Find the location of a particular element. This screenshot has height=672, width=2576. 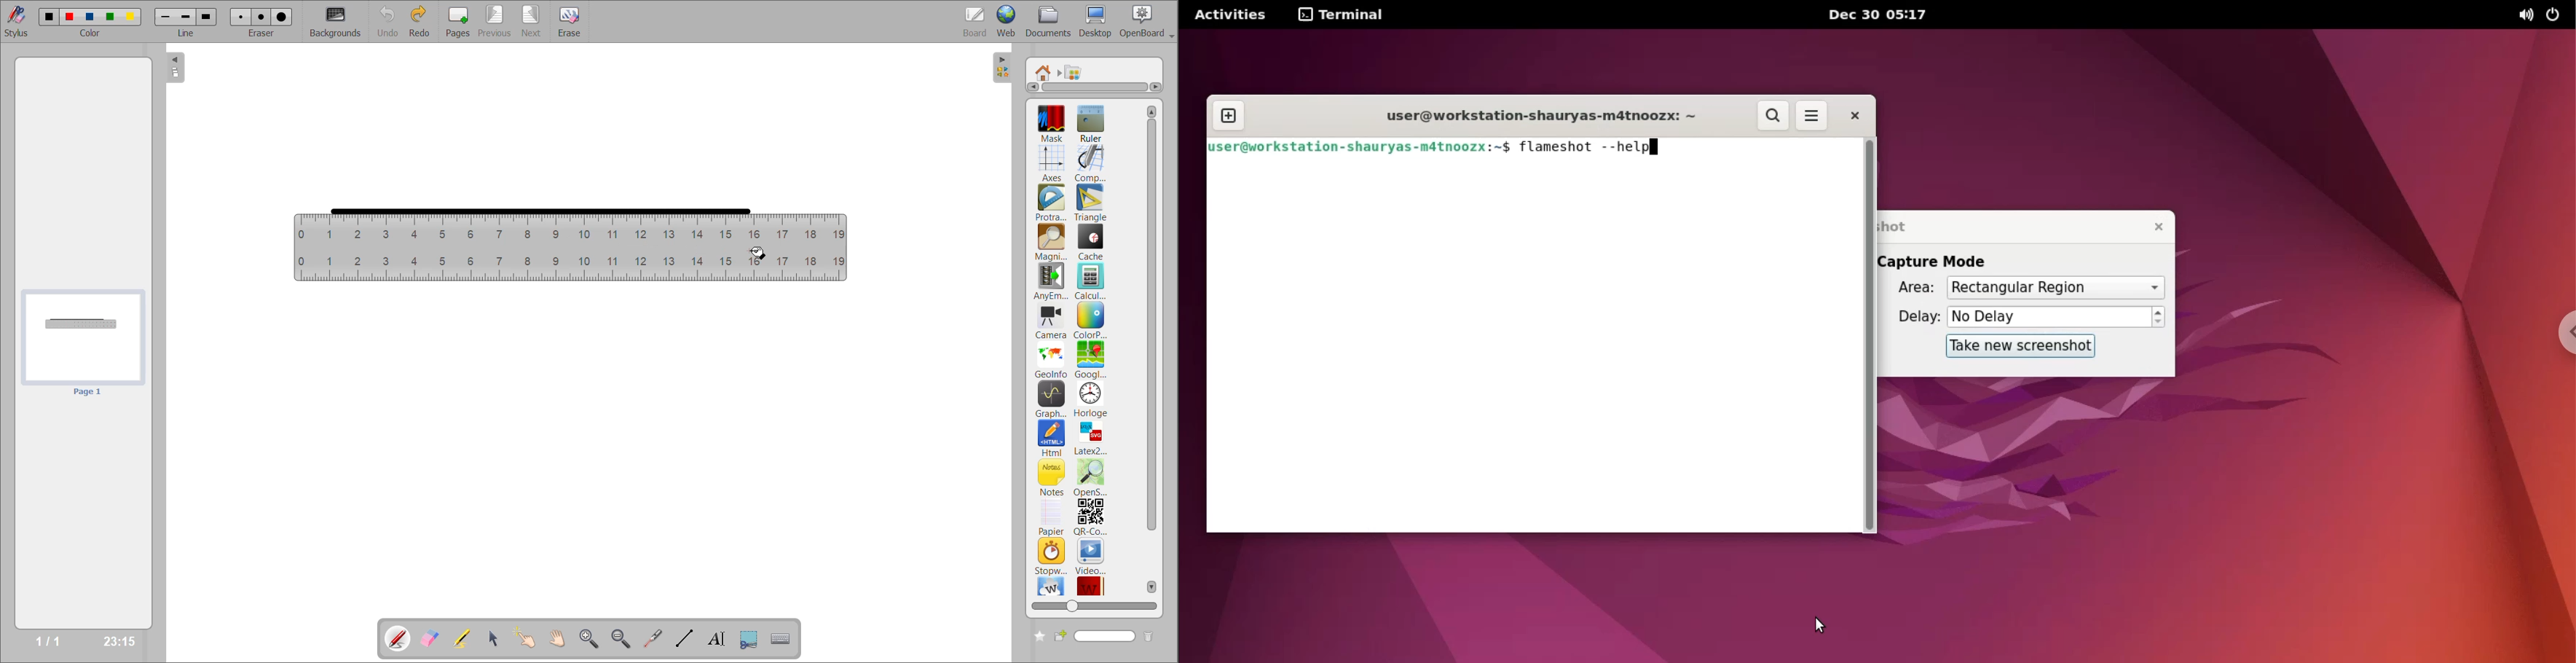

colorpicker is located at coordinates (1090, 320).